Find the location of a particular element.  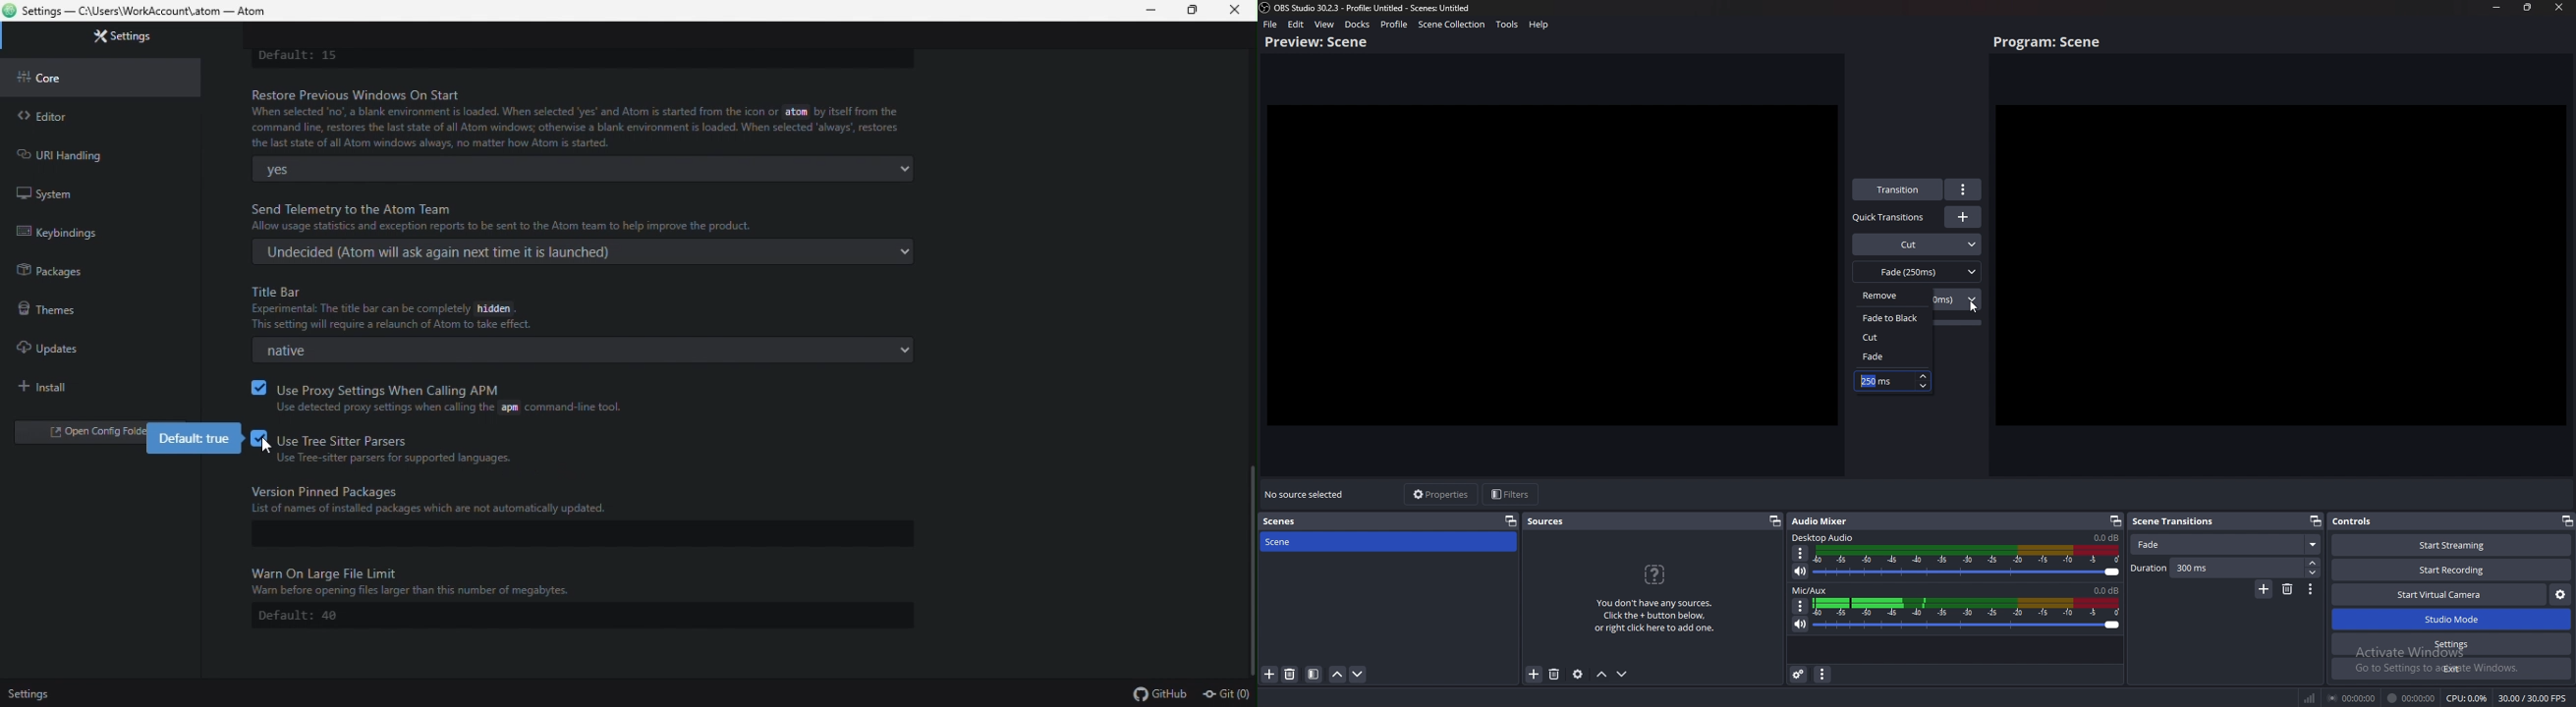

cursor is located at coordinates (1973, 308).